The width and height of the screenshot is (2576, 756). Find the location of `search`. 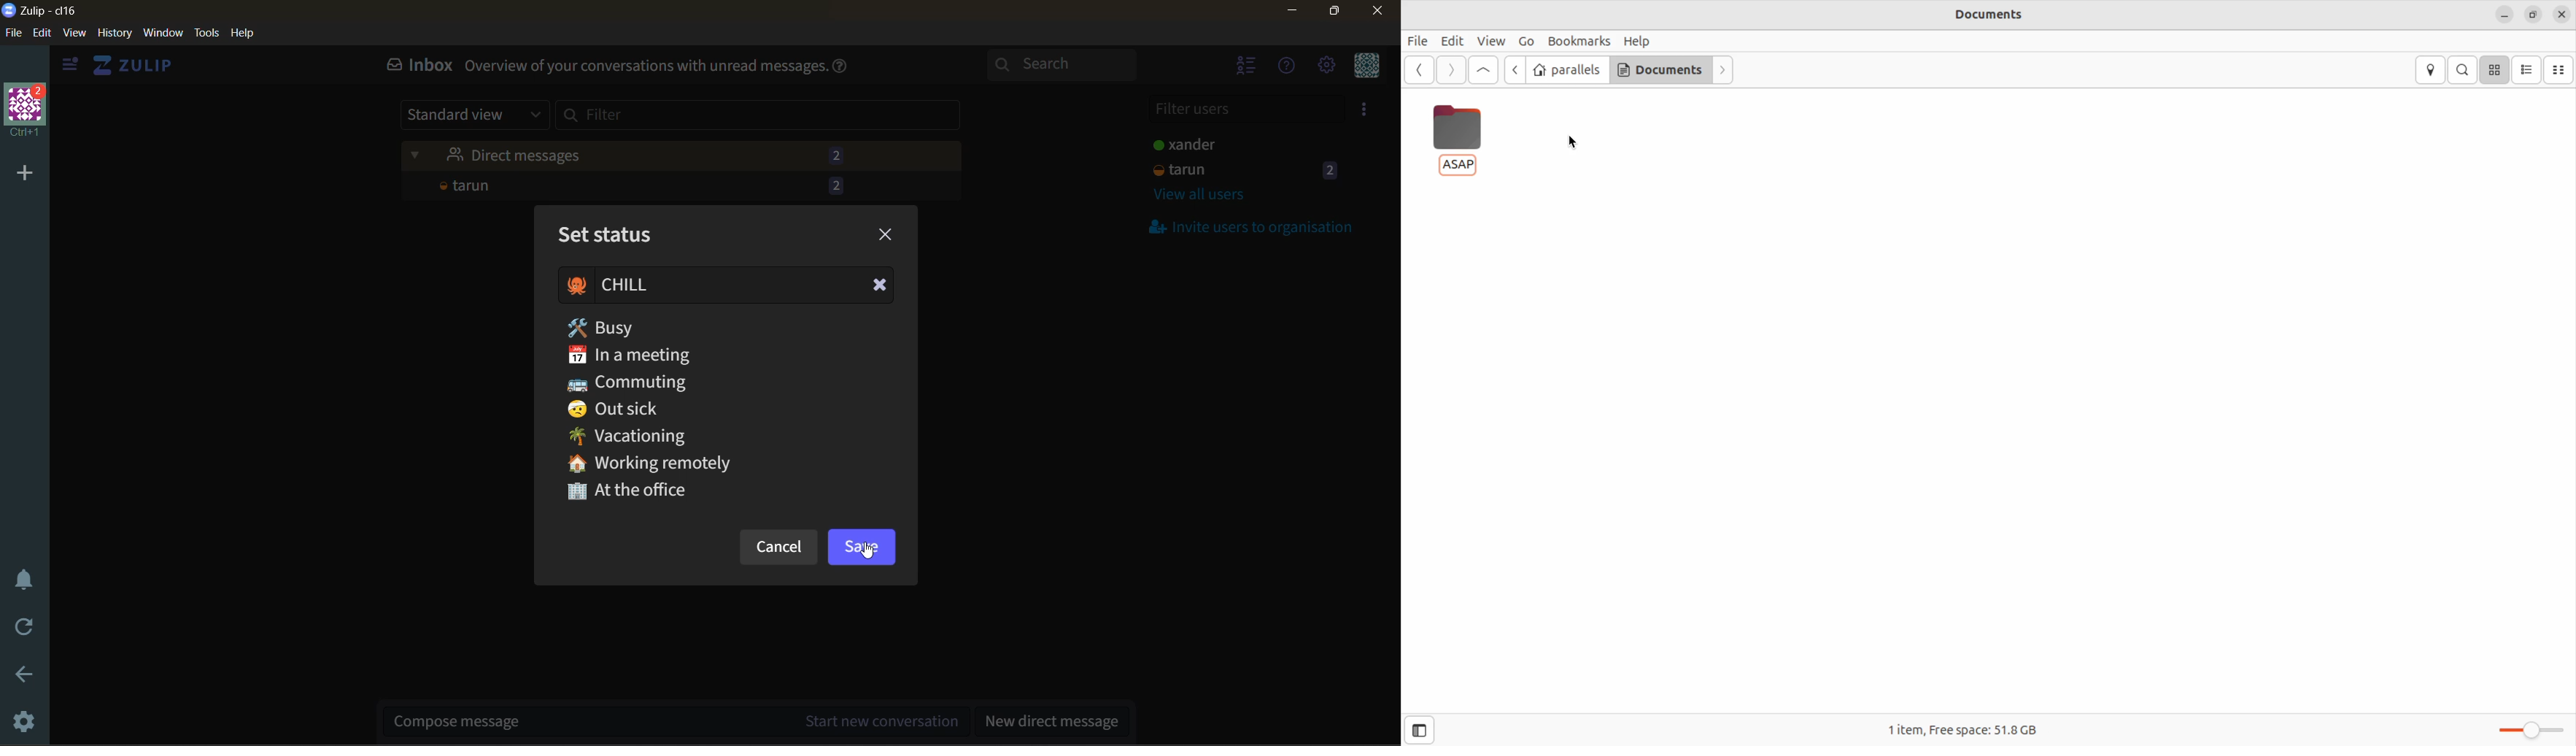

search is located at coordinates (1067, 66).